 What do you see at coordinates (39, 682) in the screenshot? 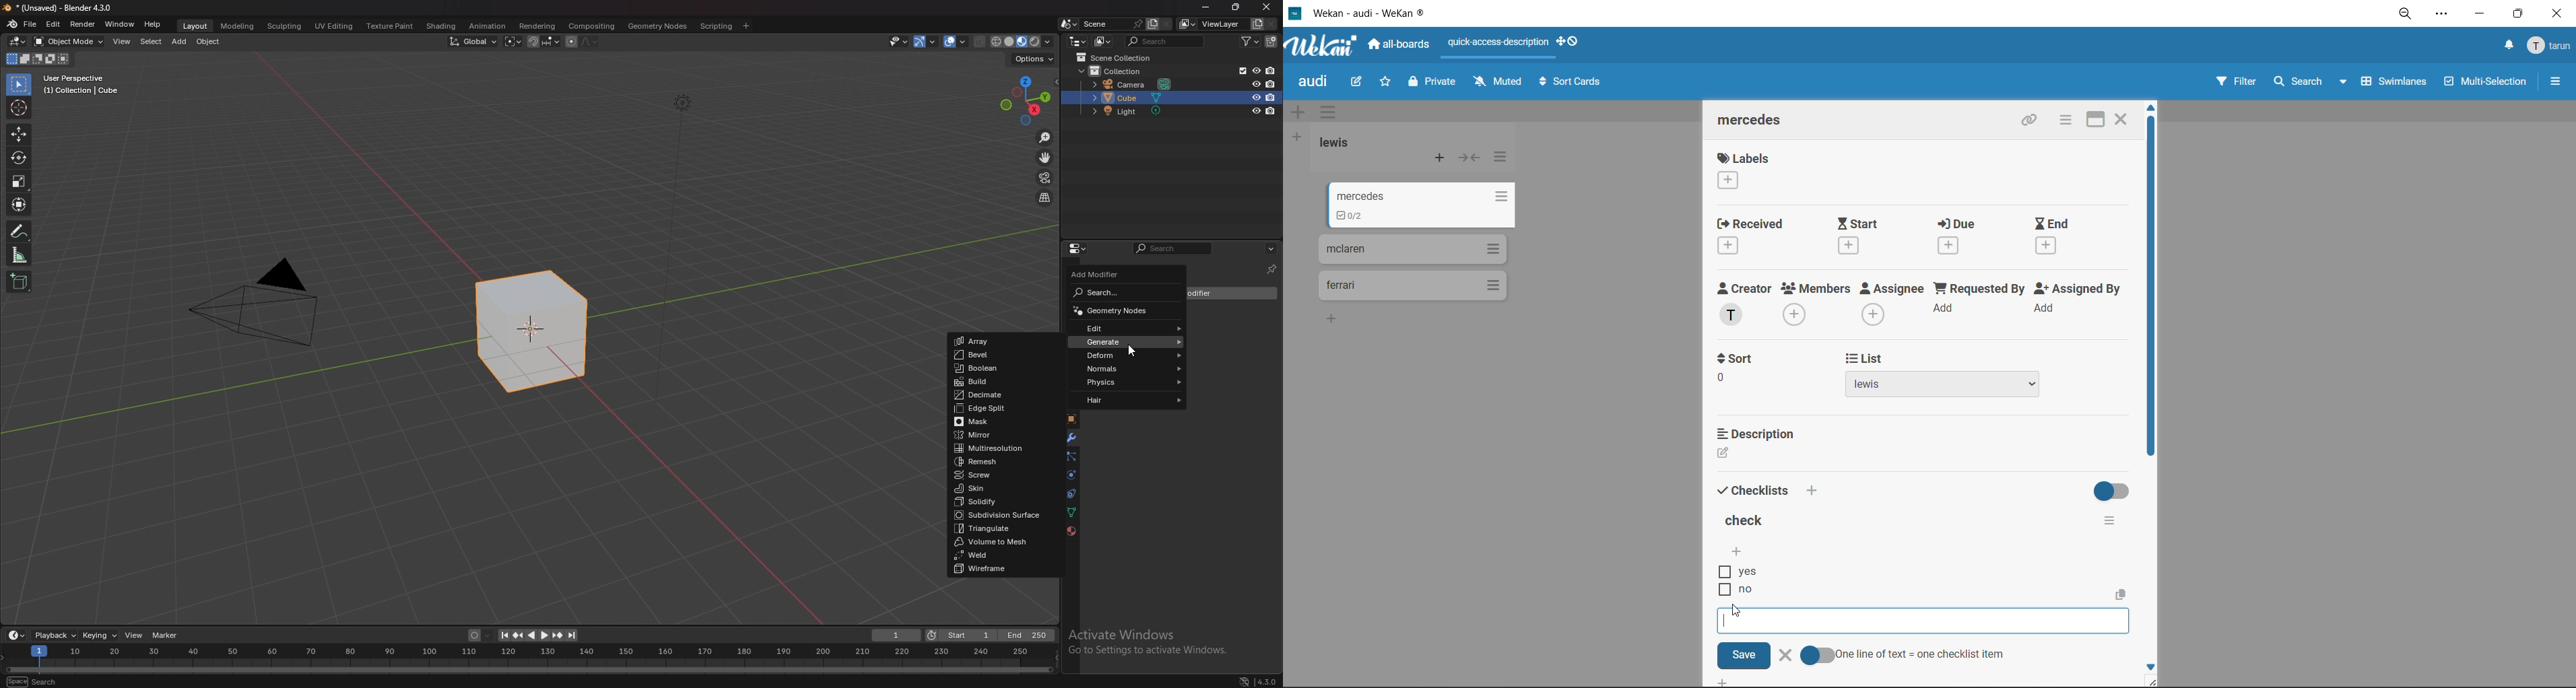
I see `search` at bounding box center [39, 682].